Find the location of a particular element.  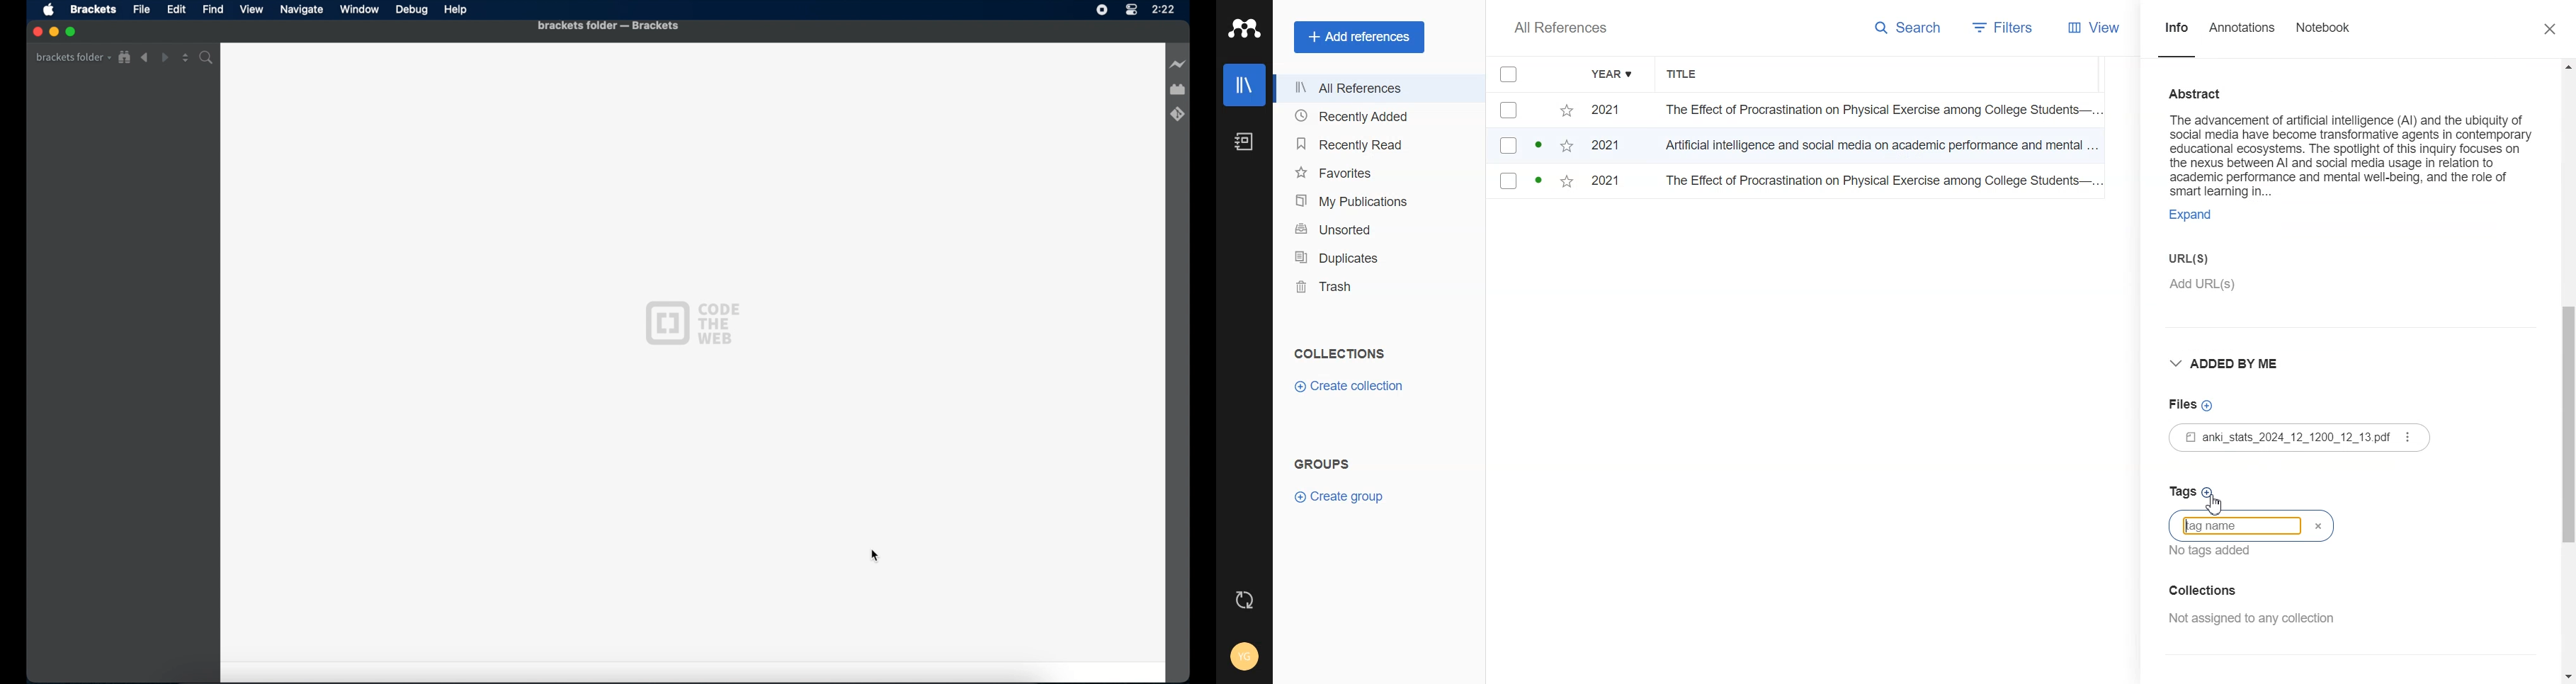

Unsorted is located at coordinates (1378, 228).